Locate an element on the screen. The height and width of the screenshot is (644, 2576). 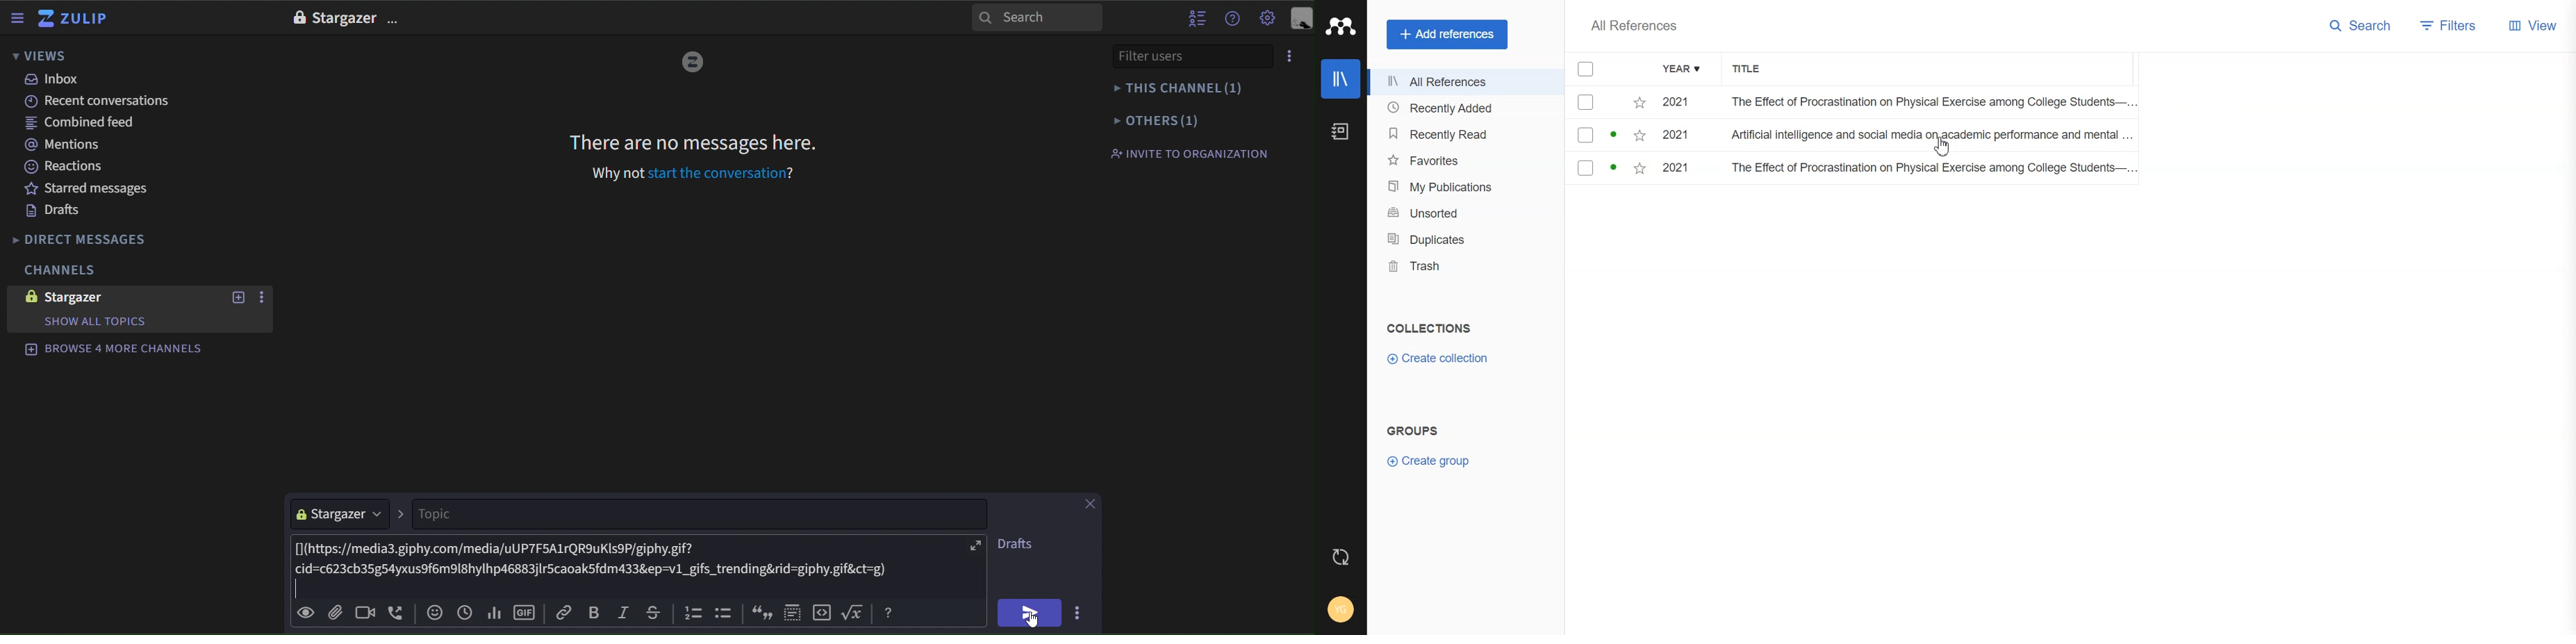
icon is located at coordinates (824, 612).